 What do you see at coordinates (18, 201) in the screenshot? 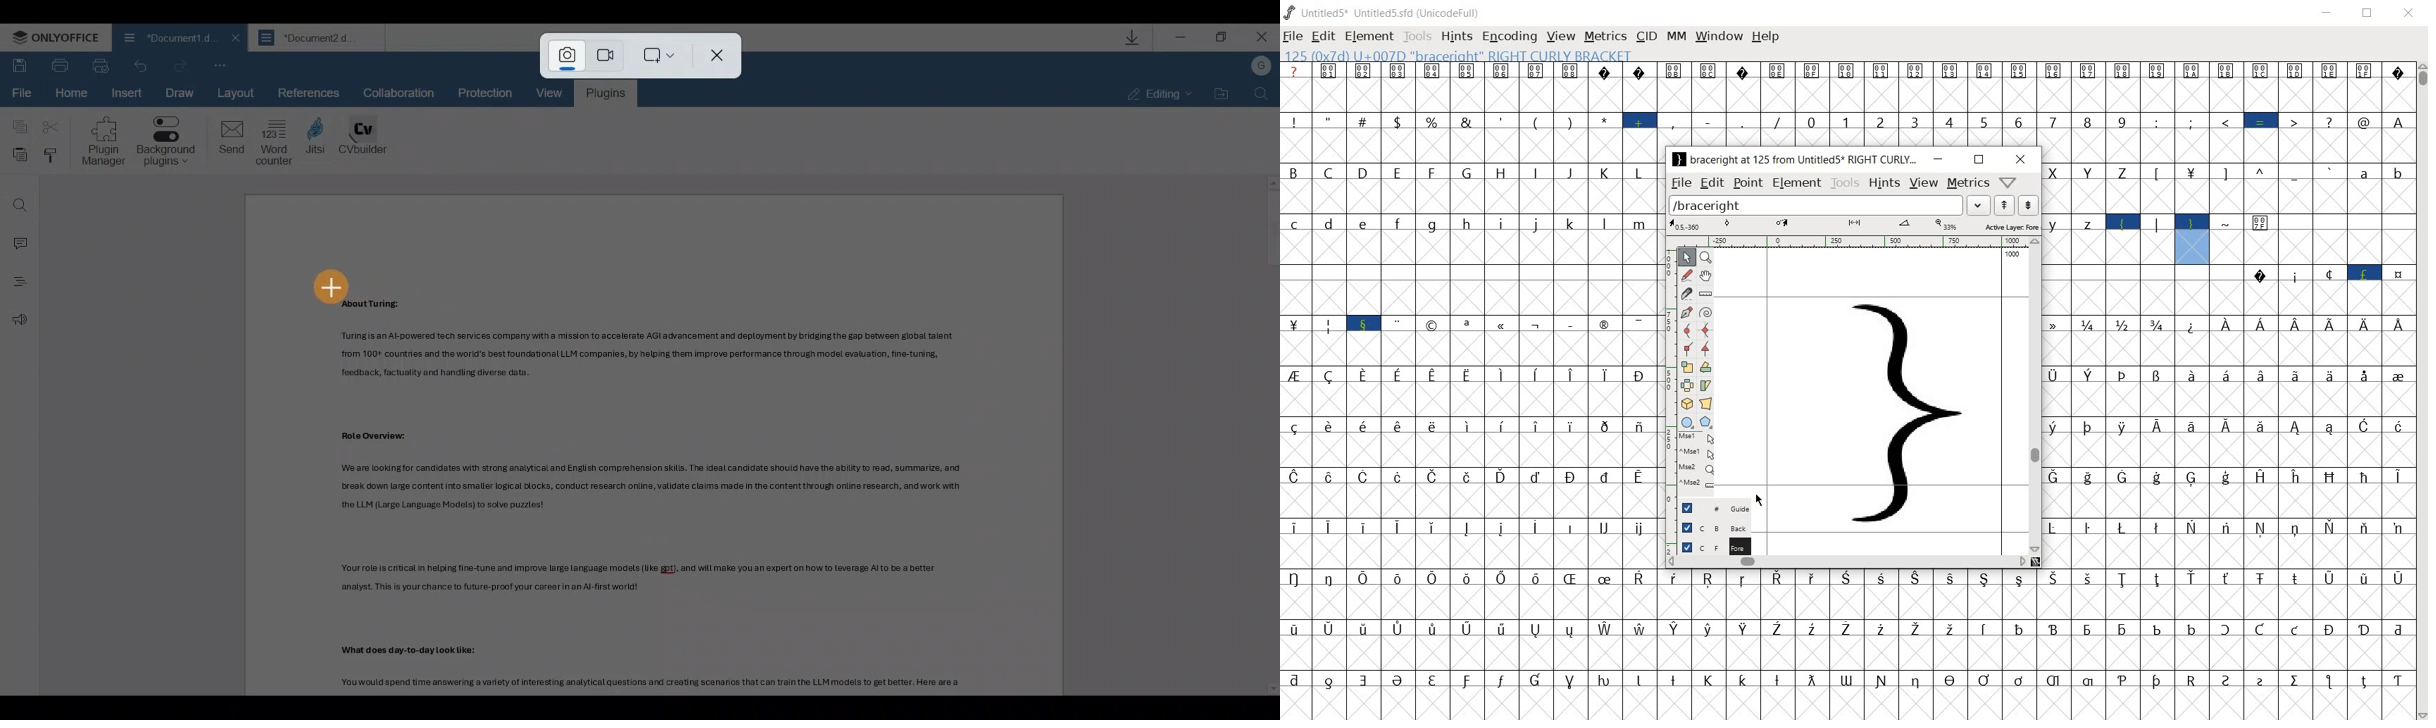
I see `Find` at bounding box center [18, 201].